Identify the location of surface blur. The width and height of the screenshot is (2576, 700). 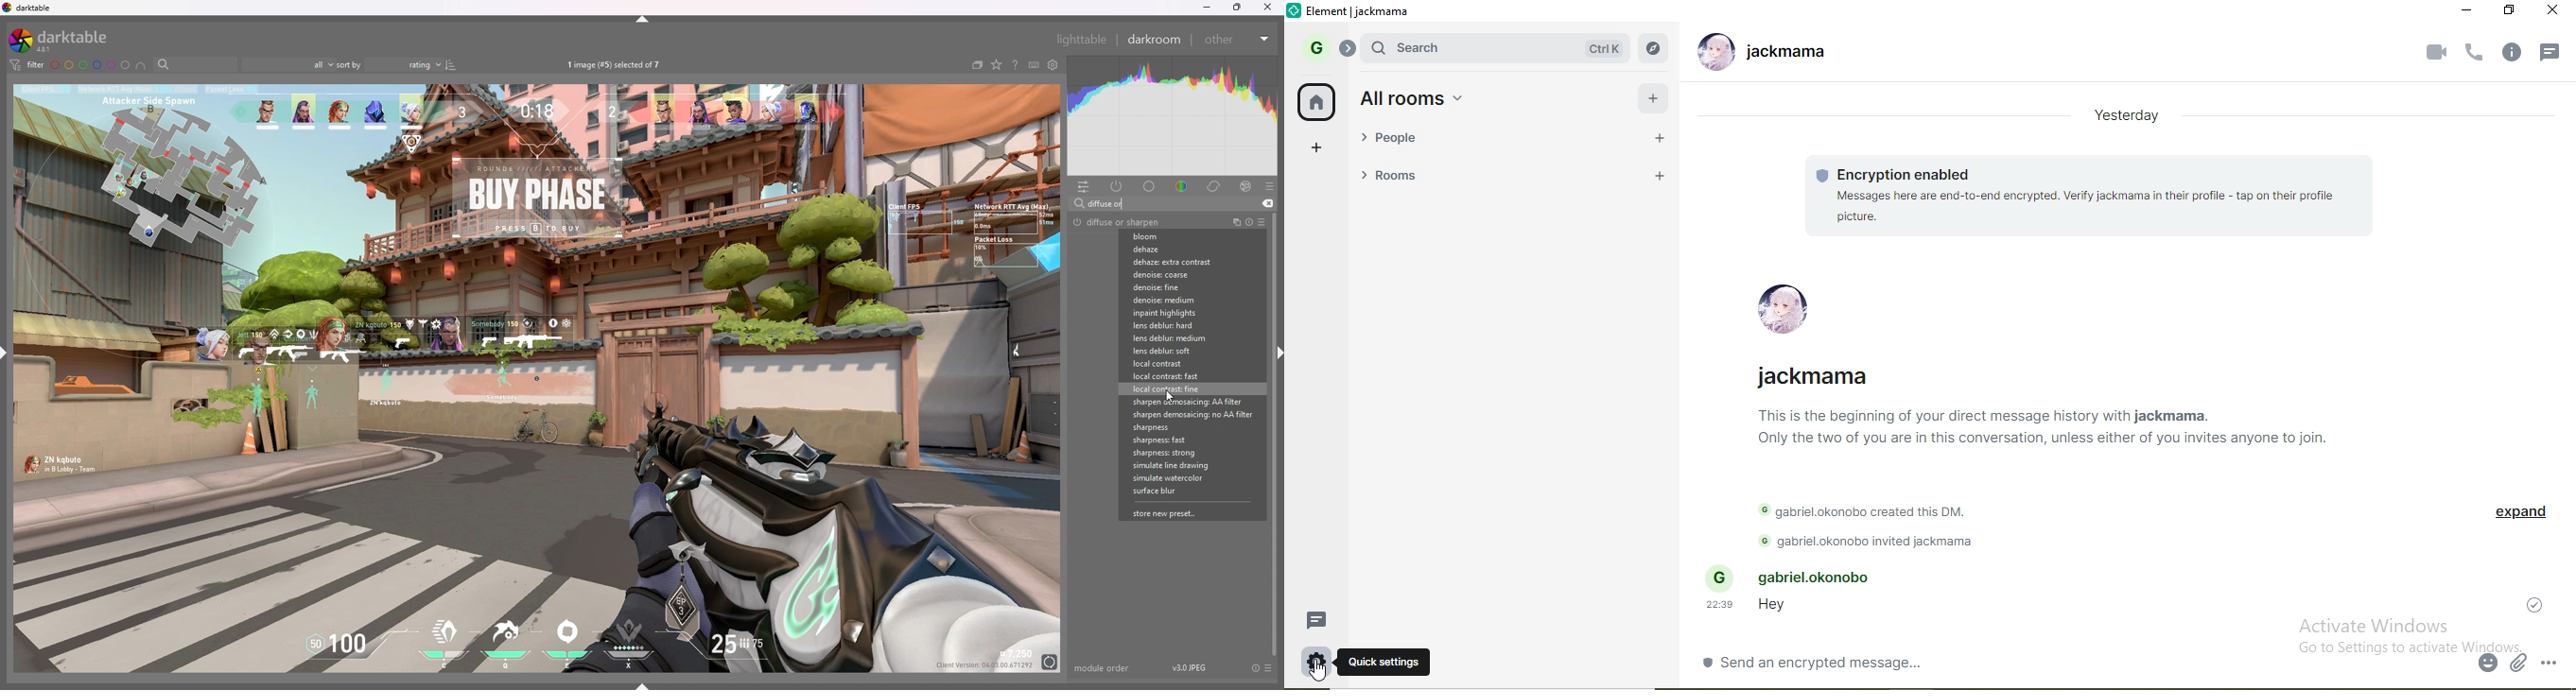
(1170, 491).